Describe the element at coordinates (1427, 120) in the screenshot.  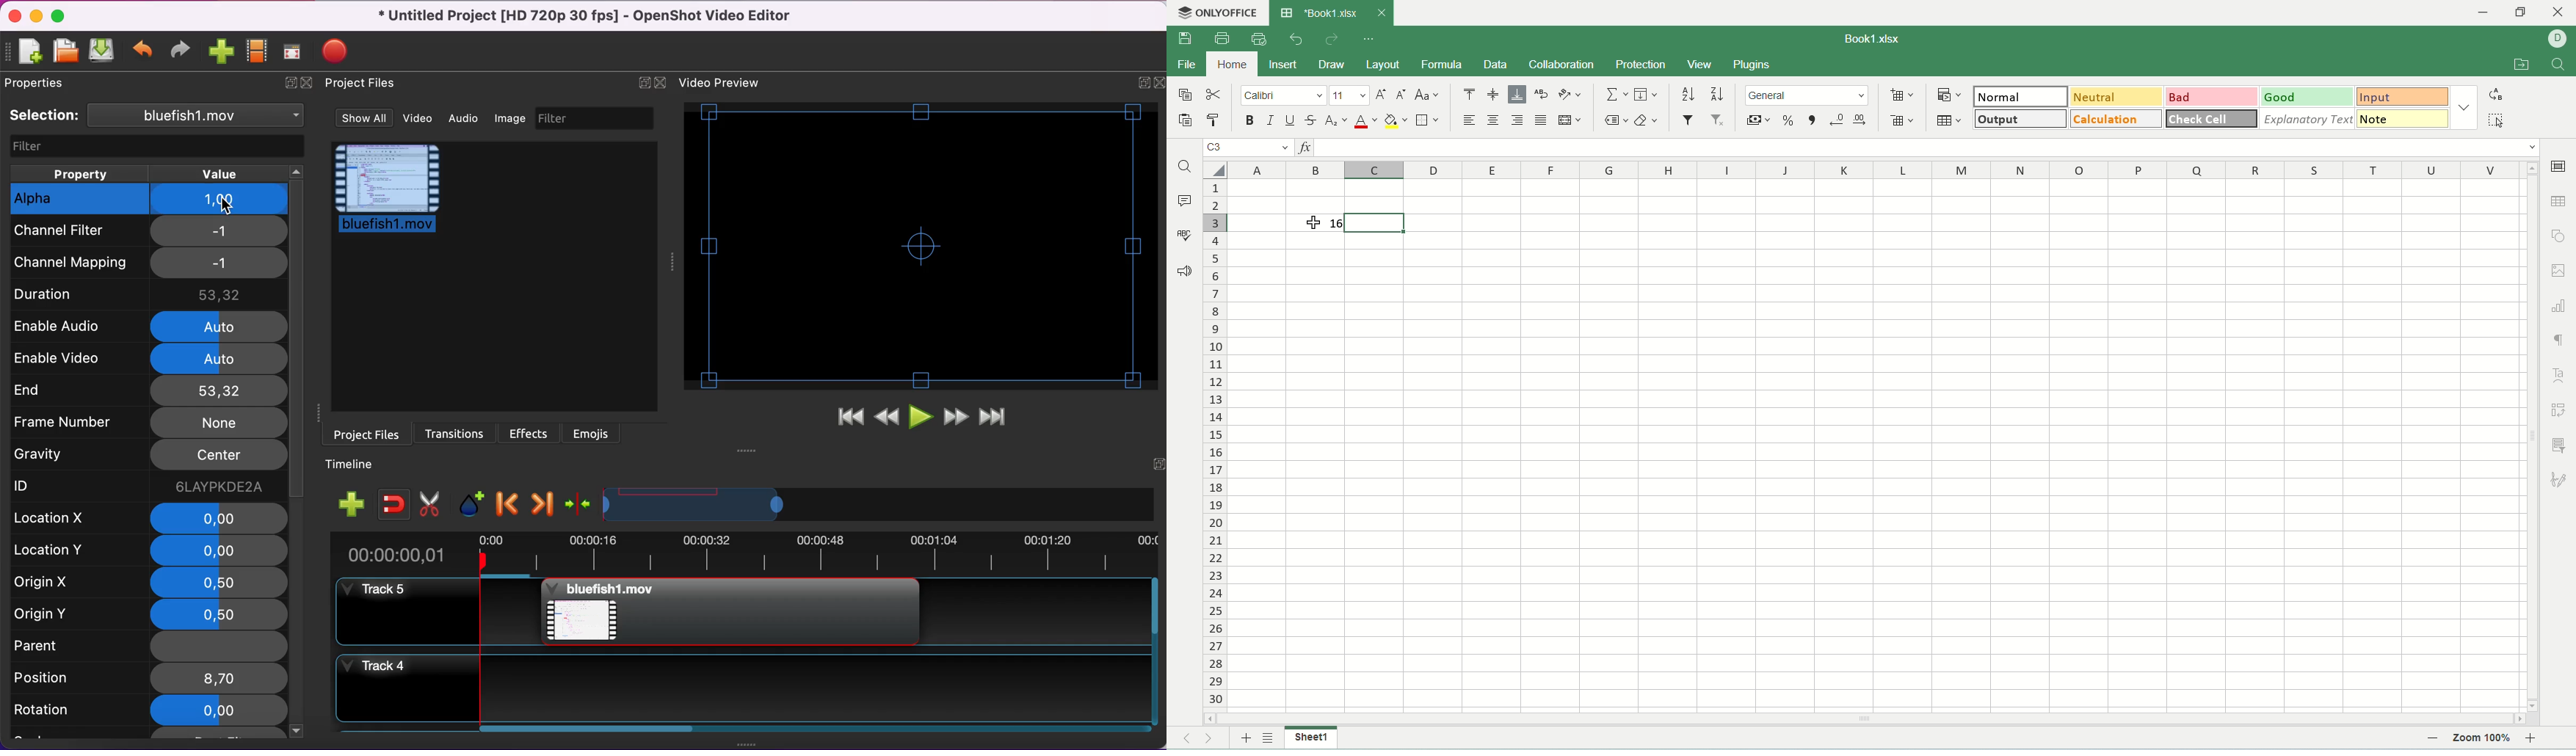
I see `borders` at that location.